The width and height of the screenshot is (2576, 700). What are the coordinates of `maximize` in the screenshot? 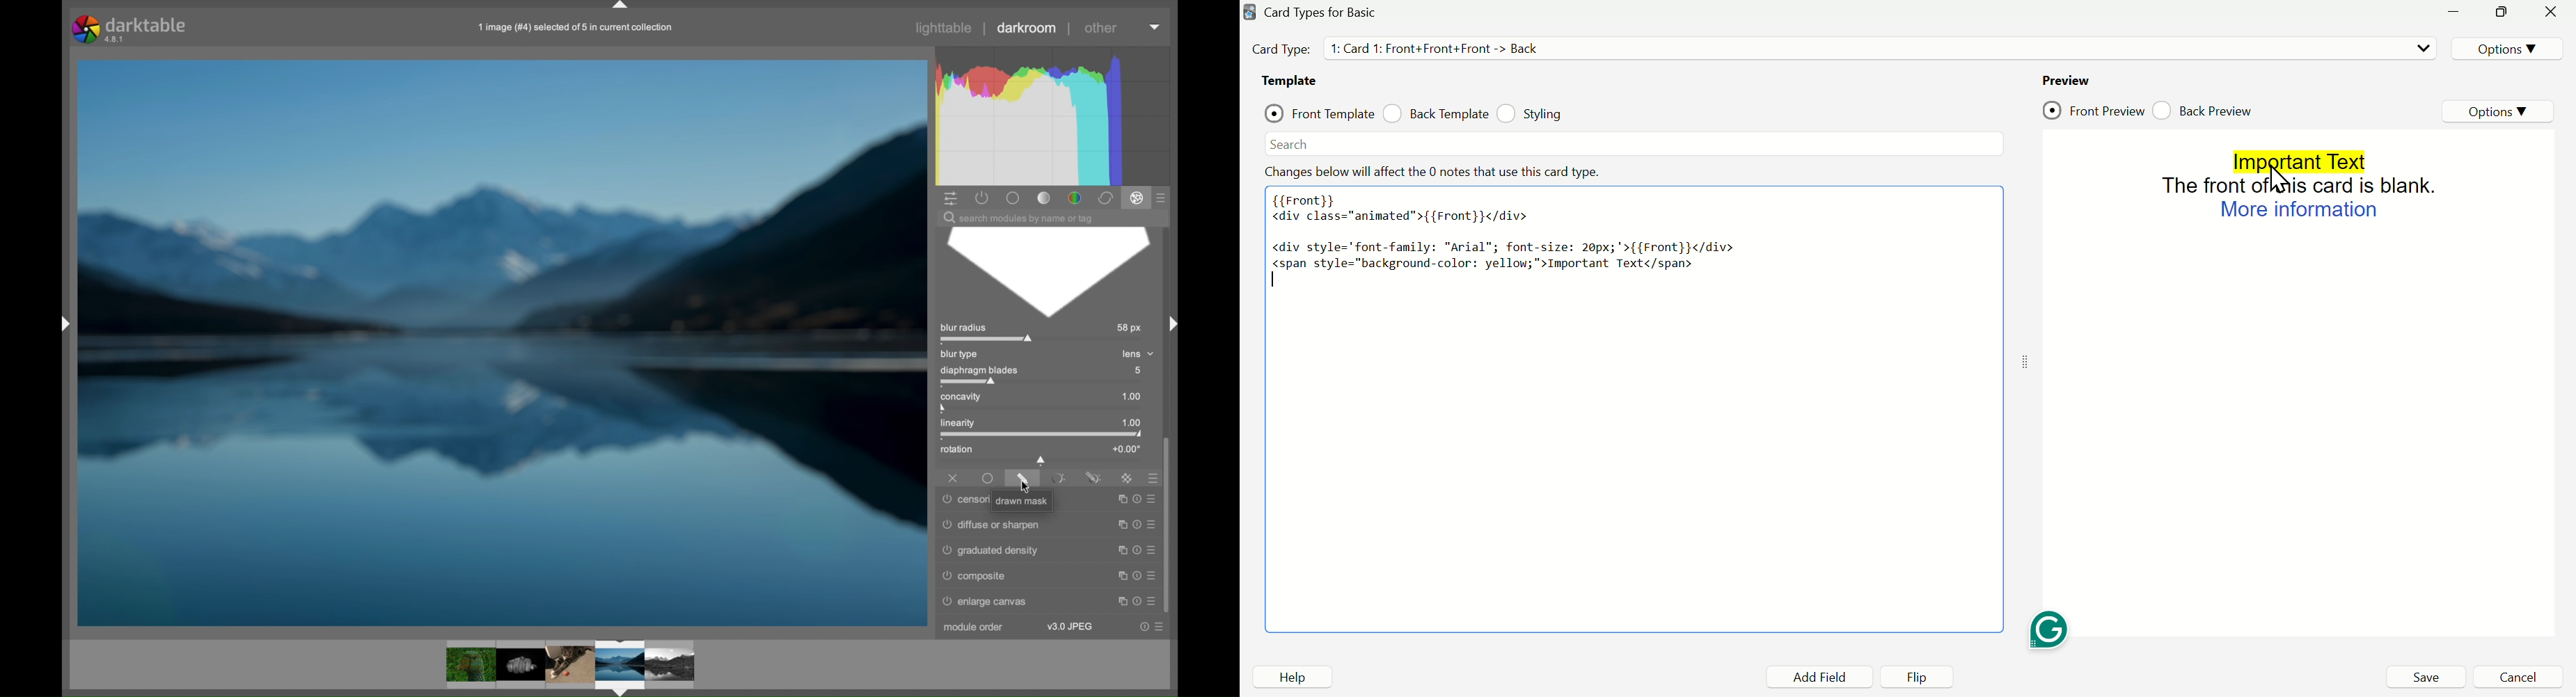 It's located at (1118, 548).